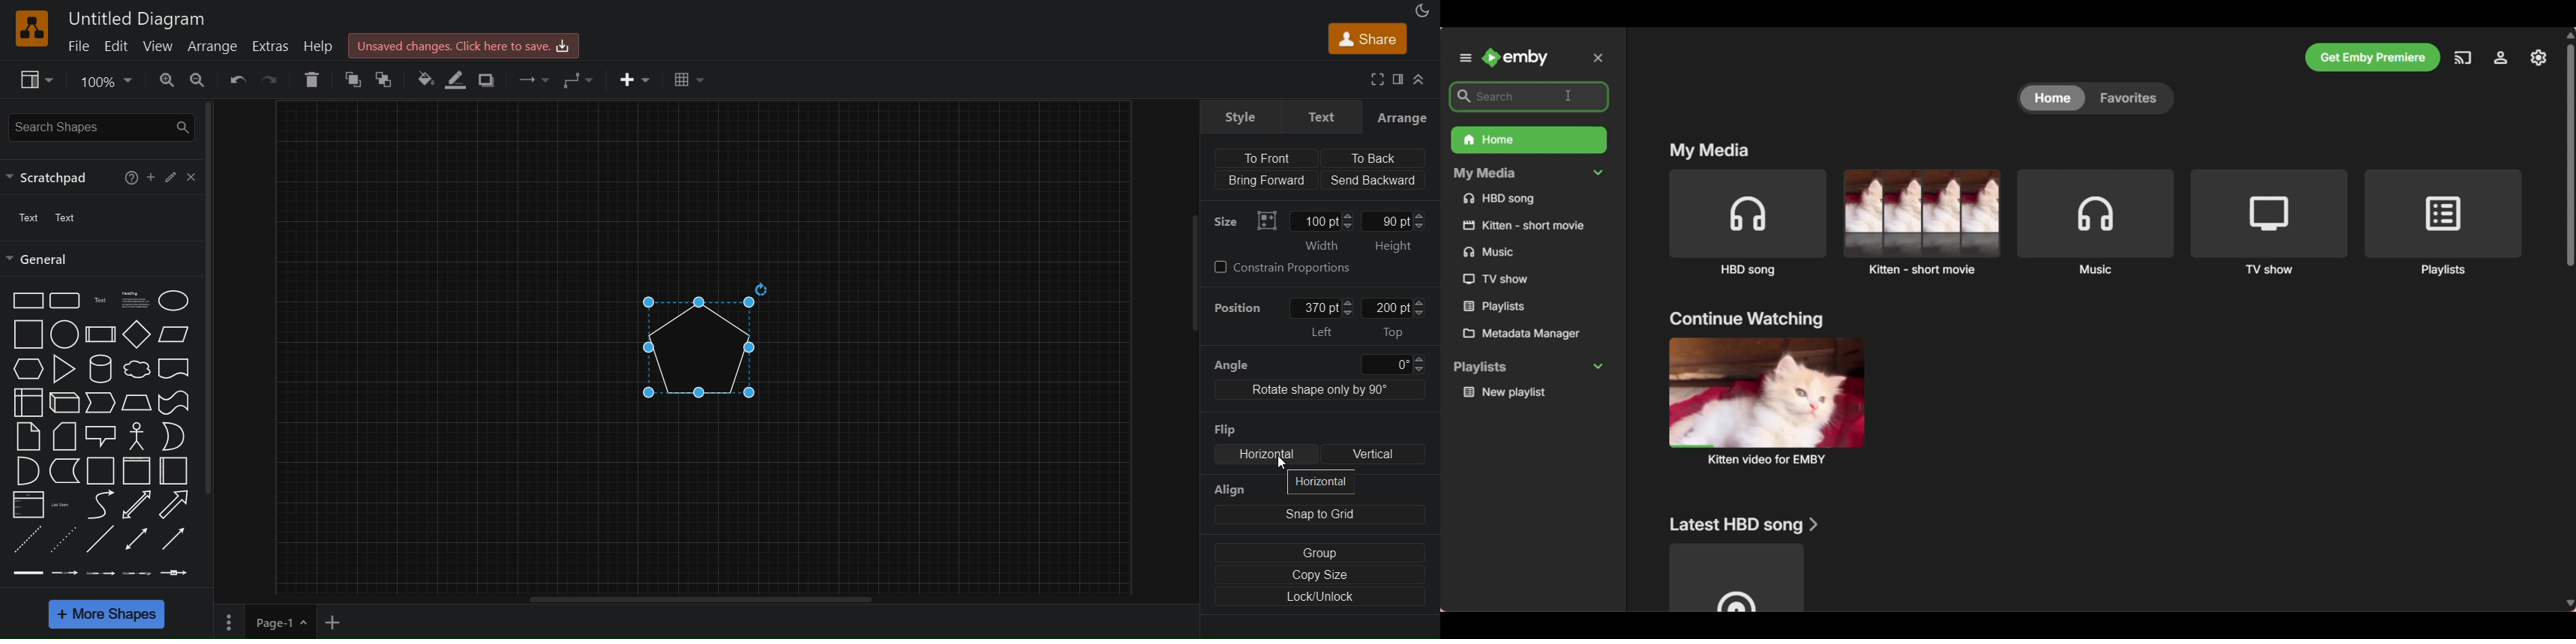 Image resolution: width=2576 pixels, height=644 pixels. Describe the element at coordinates (64, 540) in the screenshot. I see `Dotted line` at that location.